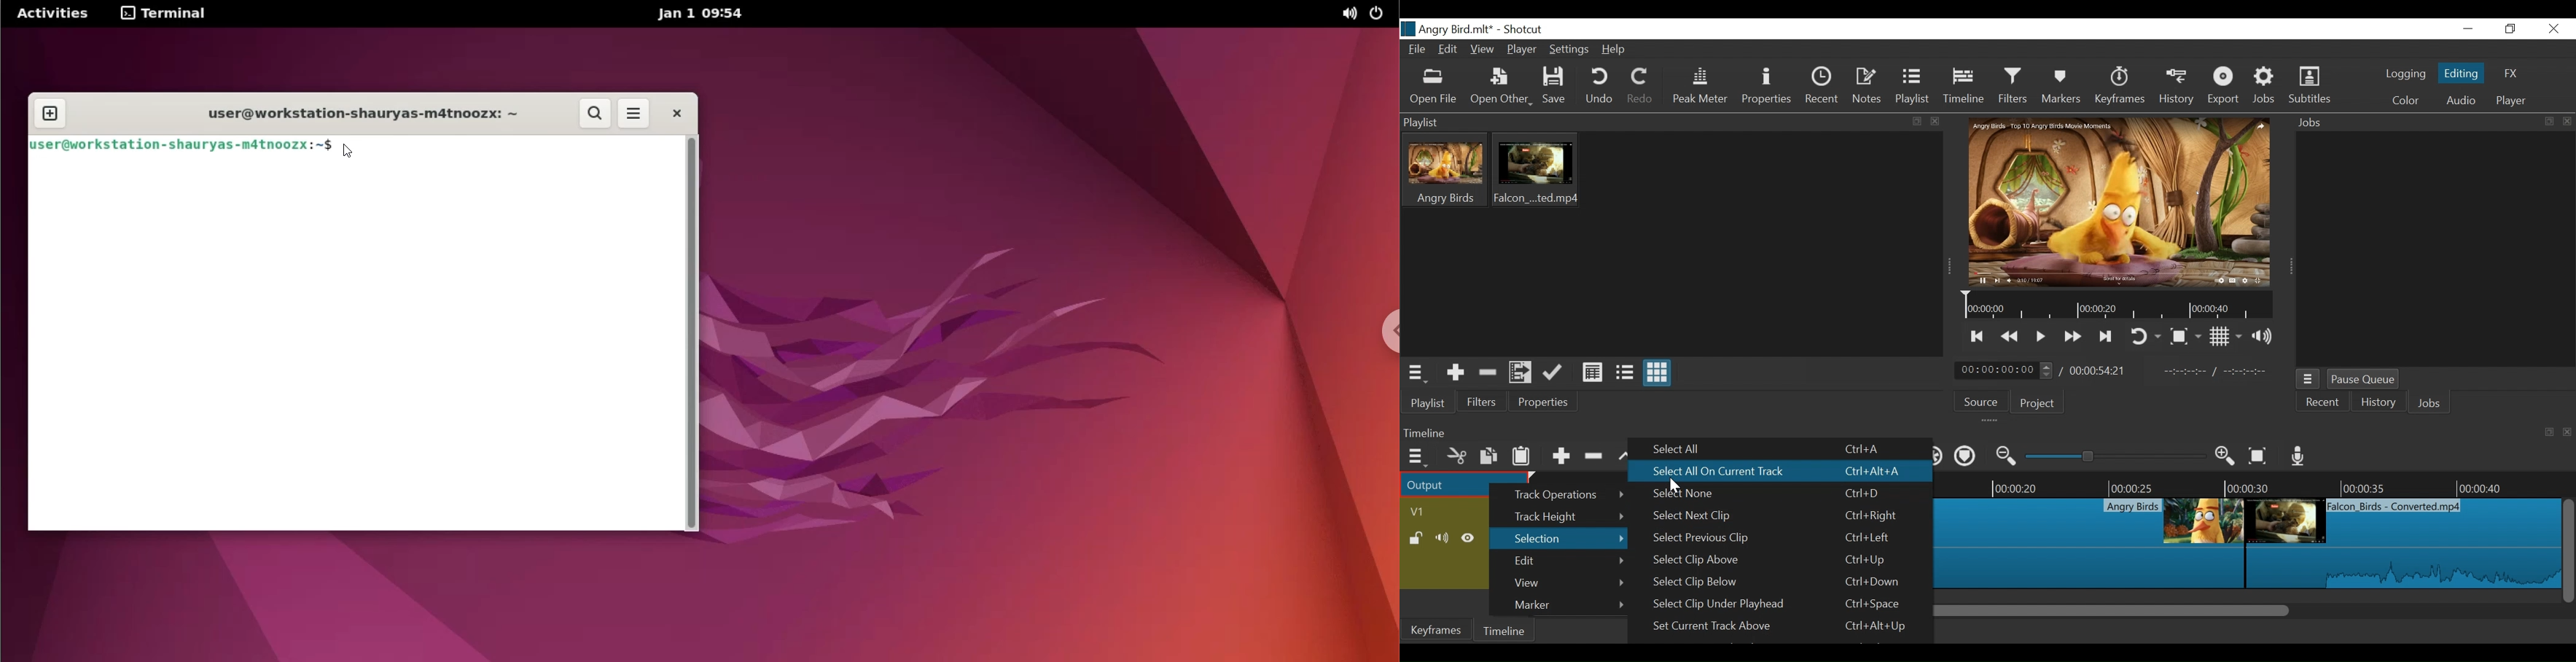 This screenshot has height=672, width=2576. I want to click on Toggle zoo, so click(2186, 337).